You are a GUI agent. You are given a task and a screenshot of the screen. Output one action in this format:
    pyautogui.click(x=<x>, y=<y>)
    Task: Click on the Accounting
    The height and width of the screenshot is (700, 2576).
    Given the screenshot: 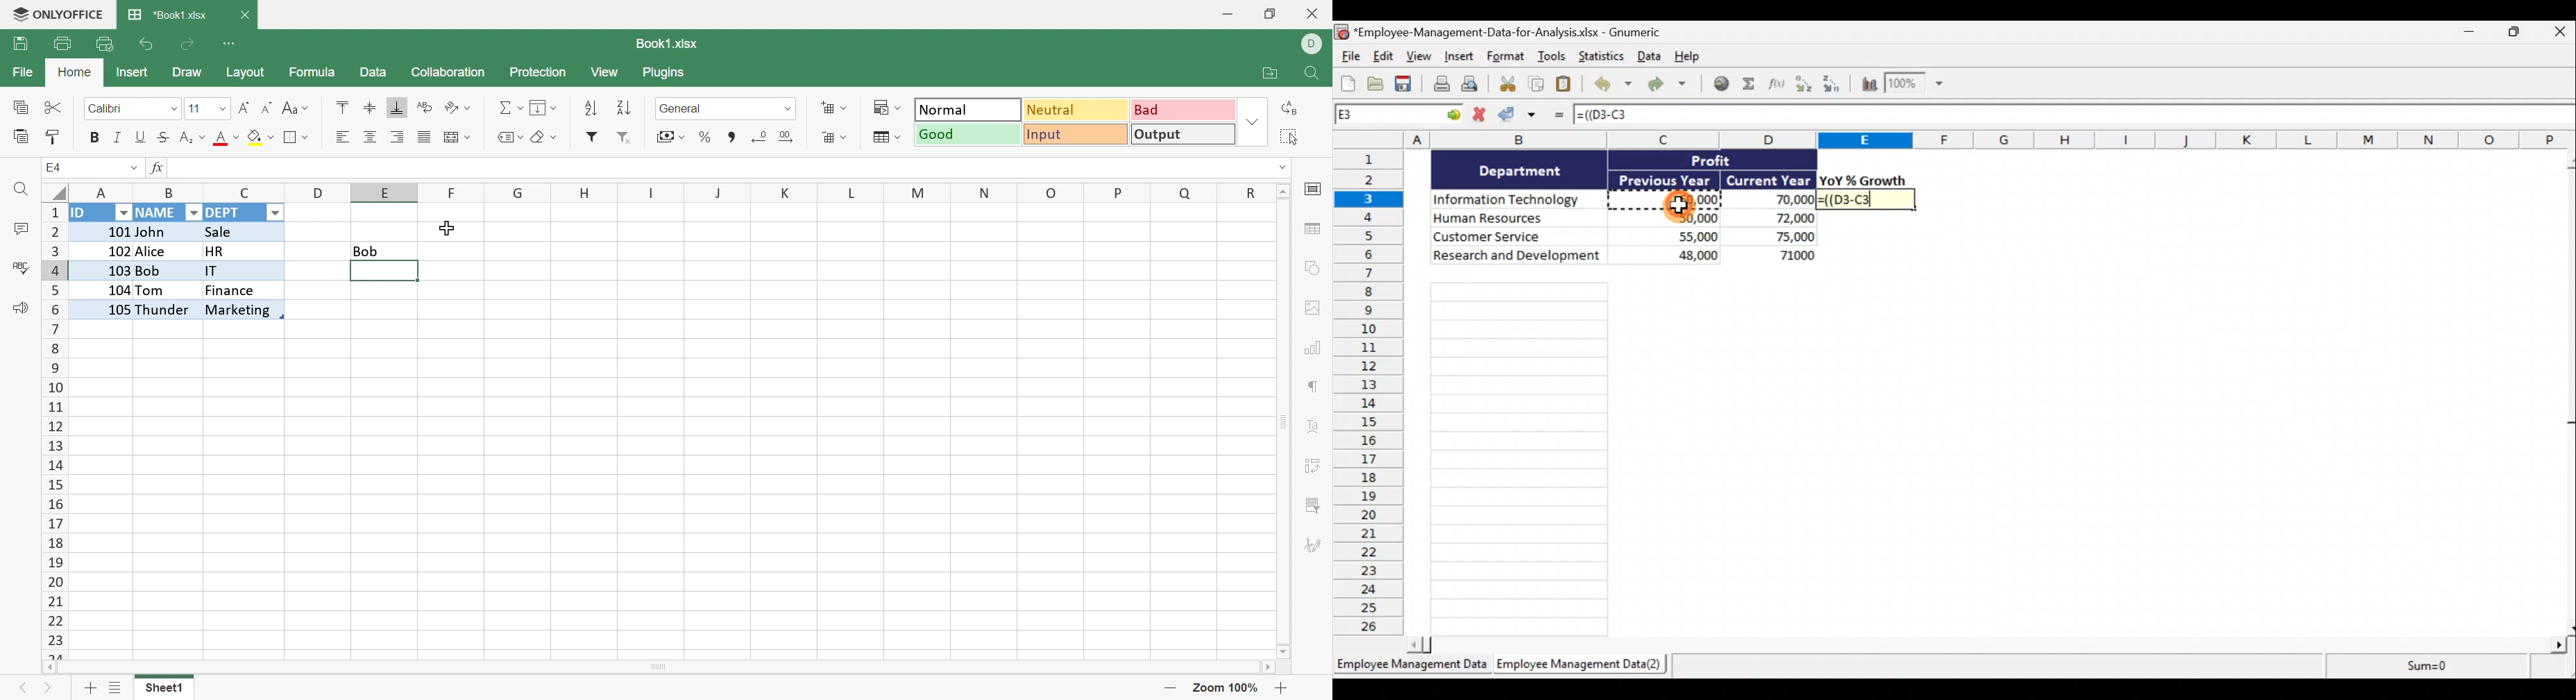 What is the action you would take?
    pyautogui.click(x=669, y=137)
    